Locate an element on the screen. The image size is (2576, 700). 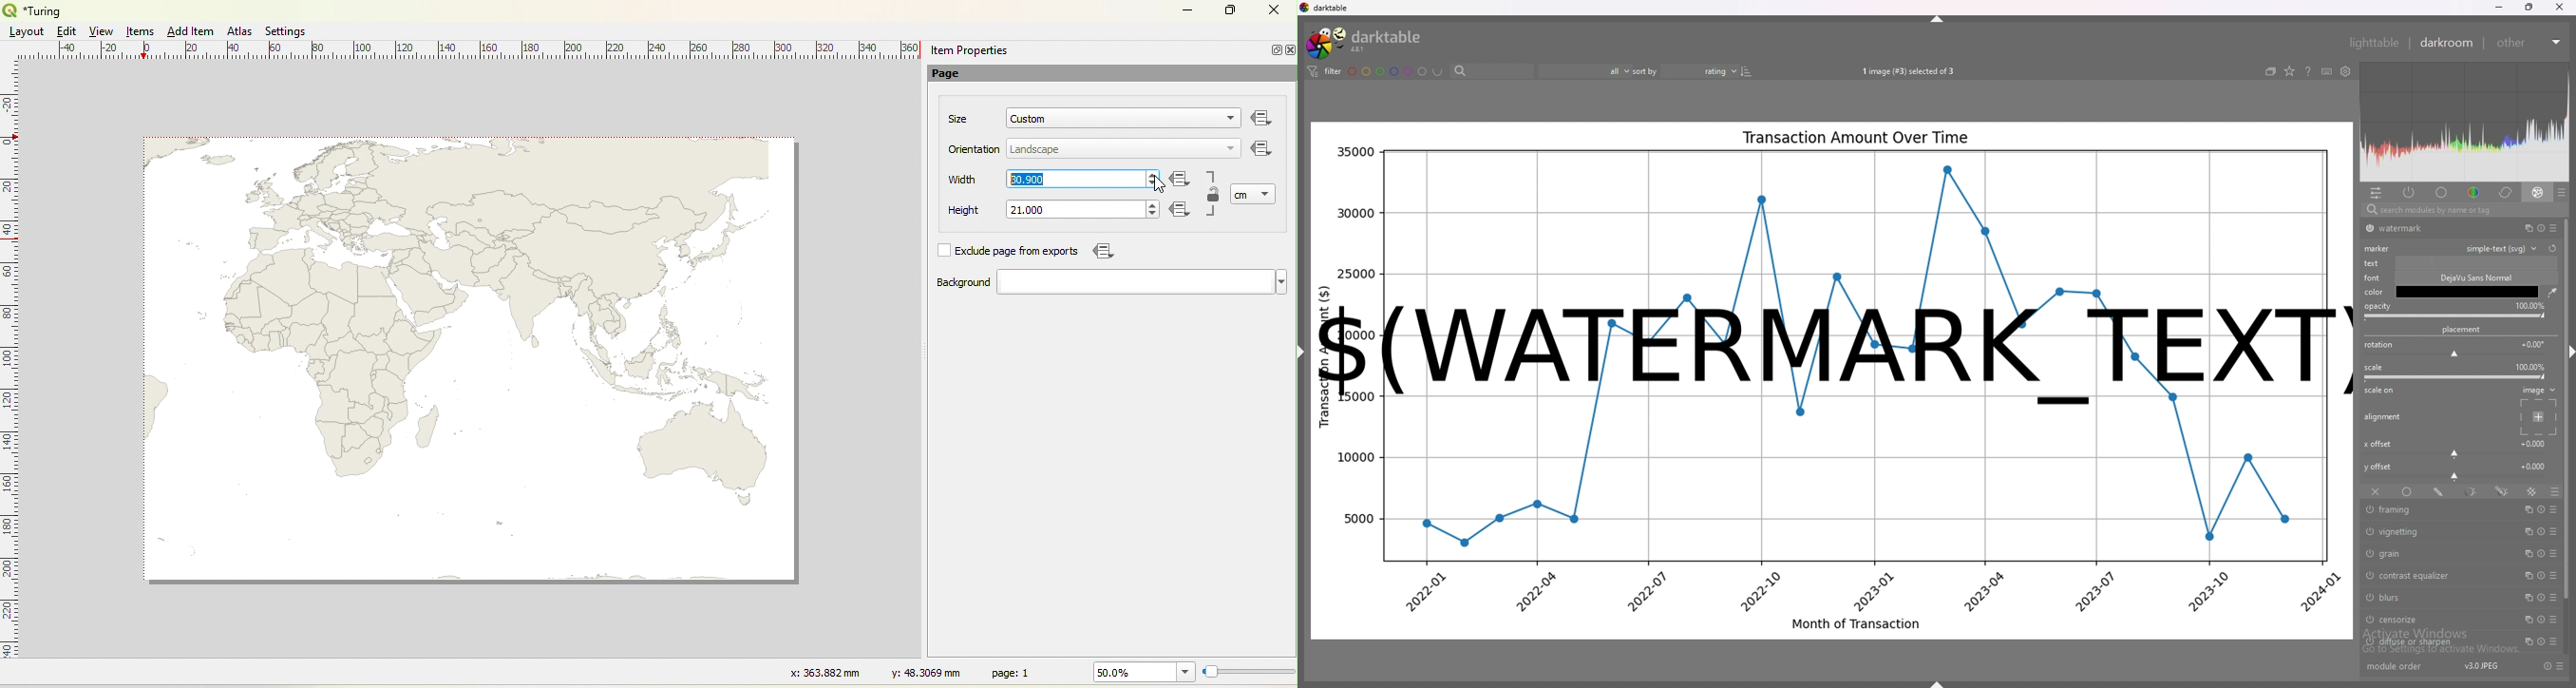
y: 48.3069 mm is located at coordinates (919, 672).